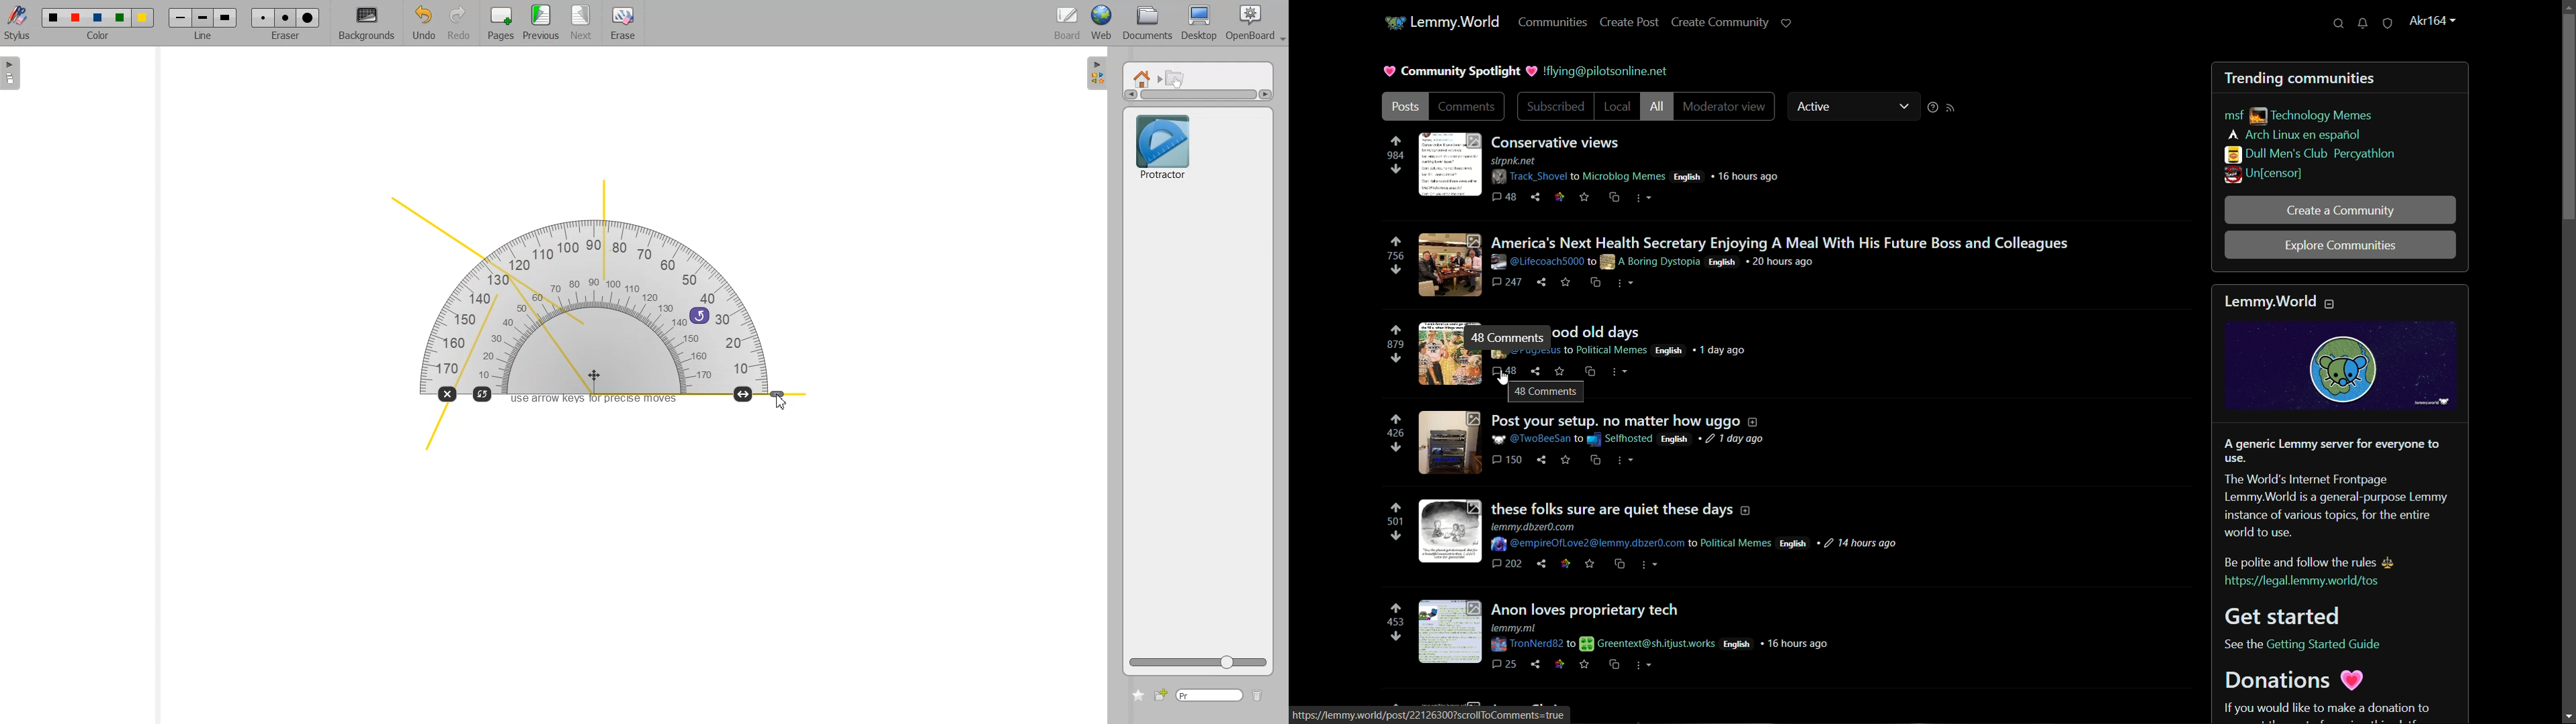 The width and height of the screenshot is (2576, 728). What do you see at coordinates (1430, 716) in the screenshot?
I see `text` at bounding box center [1430, 716].